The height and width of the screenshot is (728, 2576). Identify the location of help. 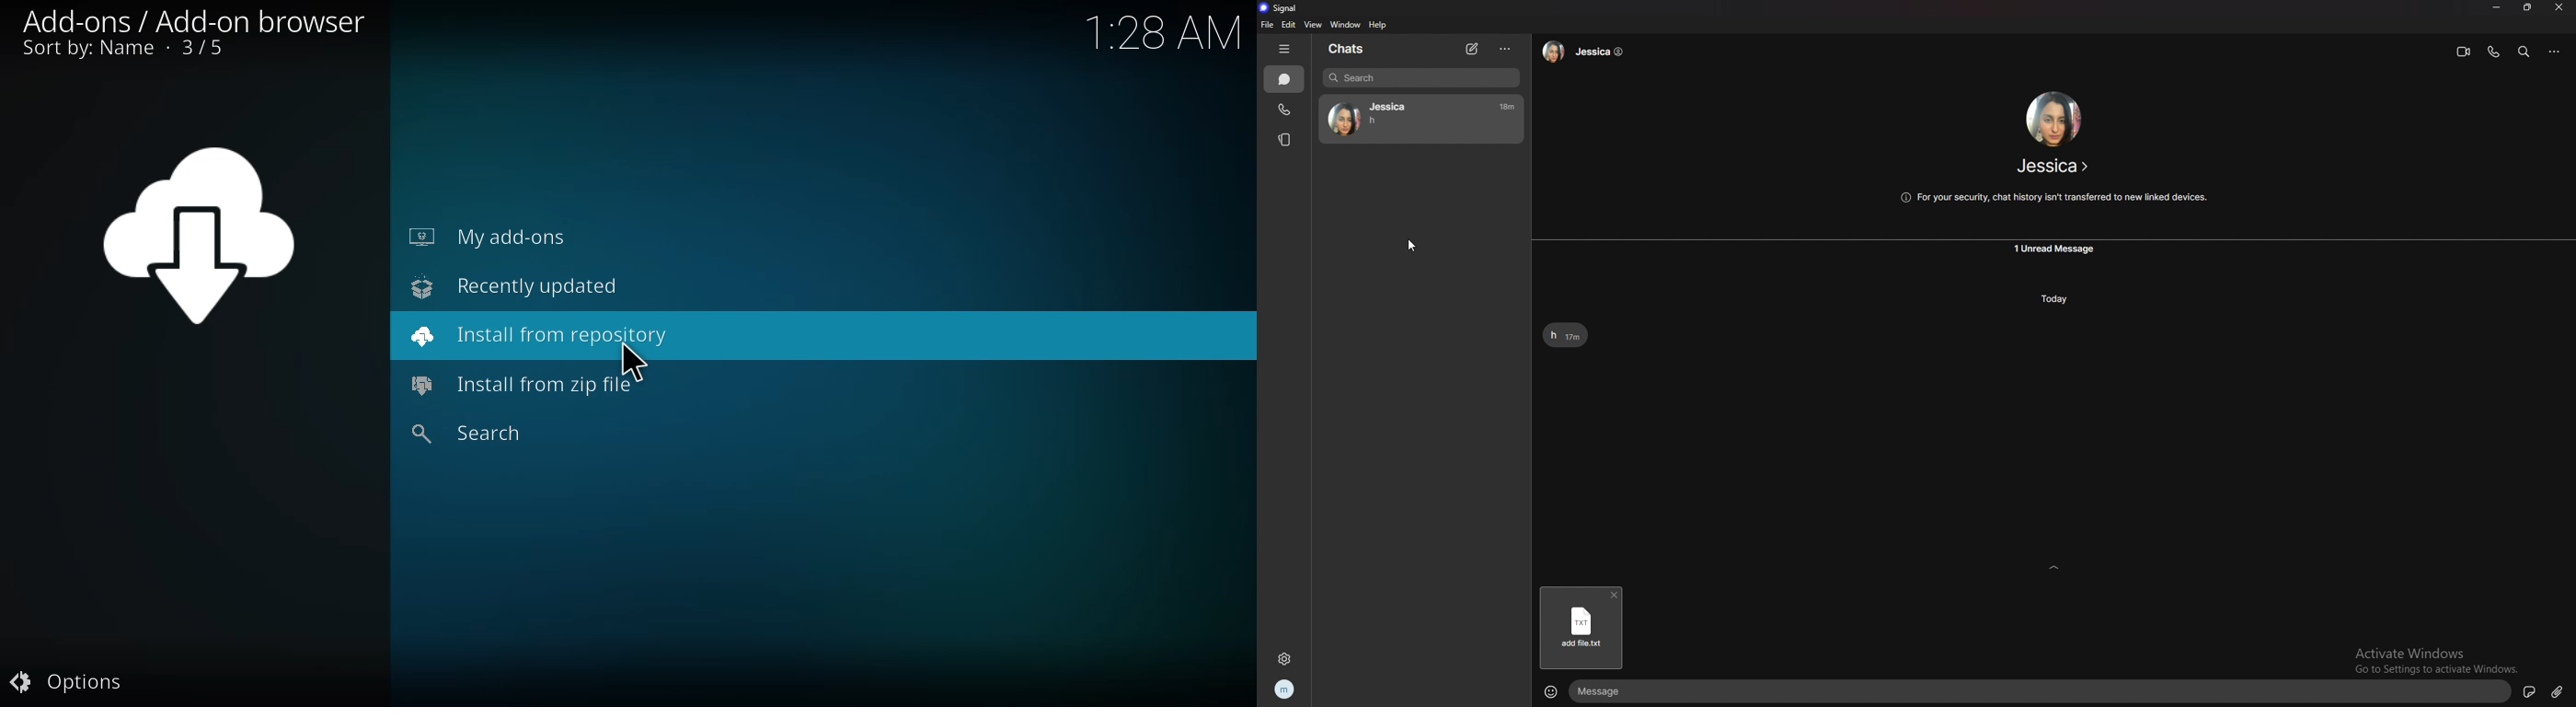
(1378, 25).